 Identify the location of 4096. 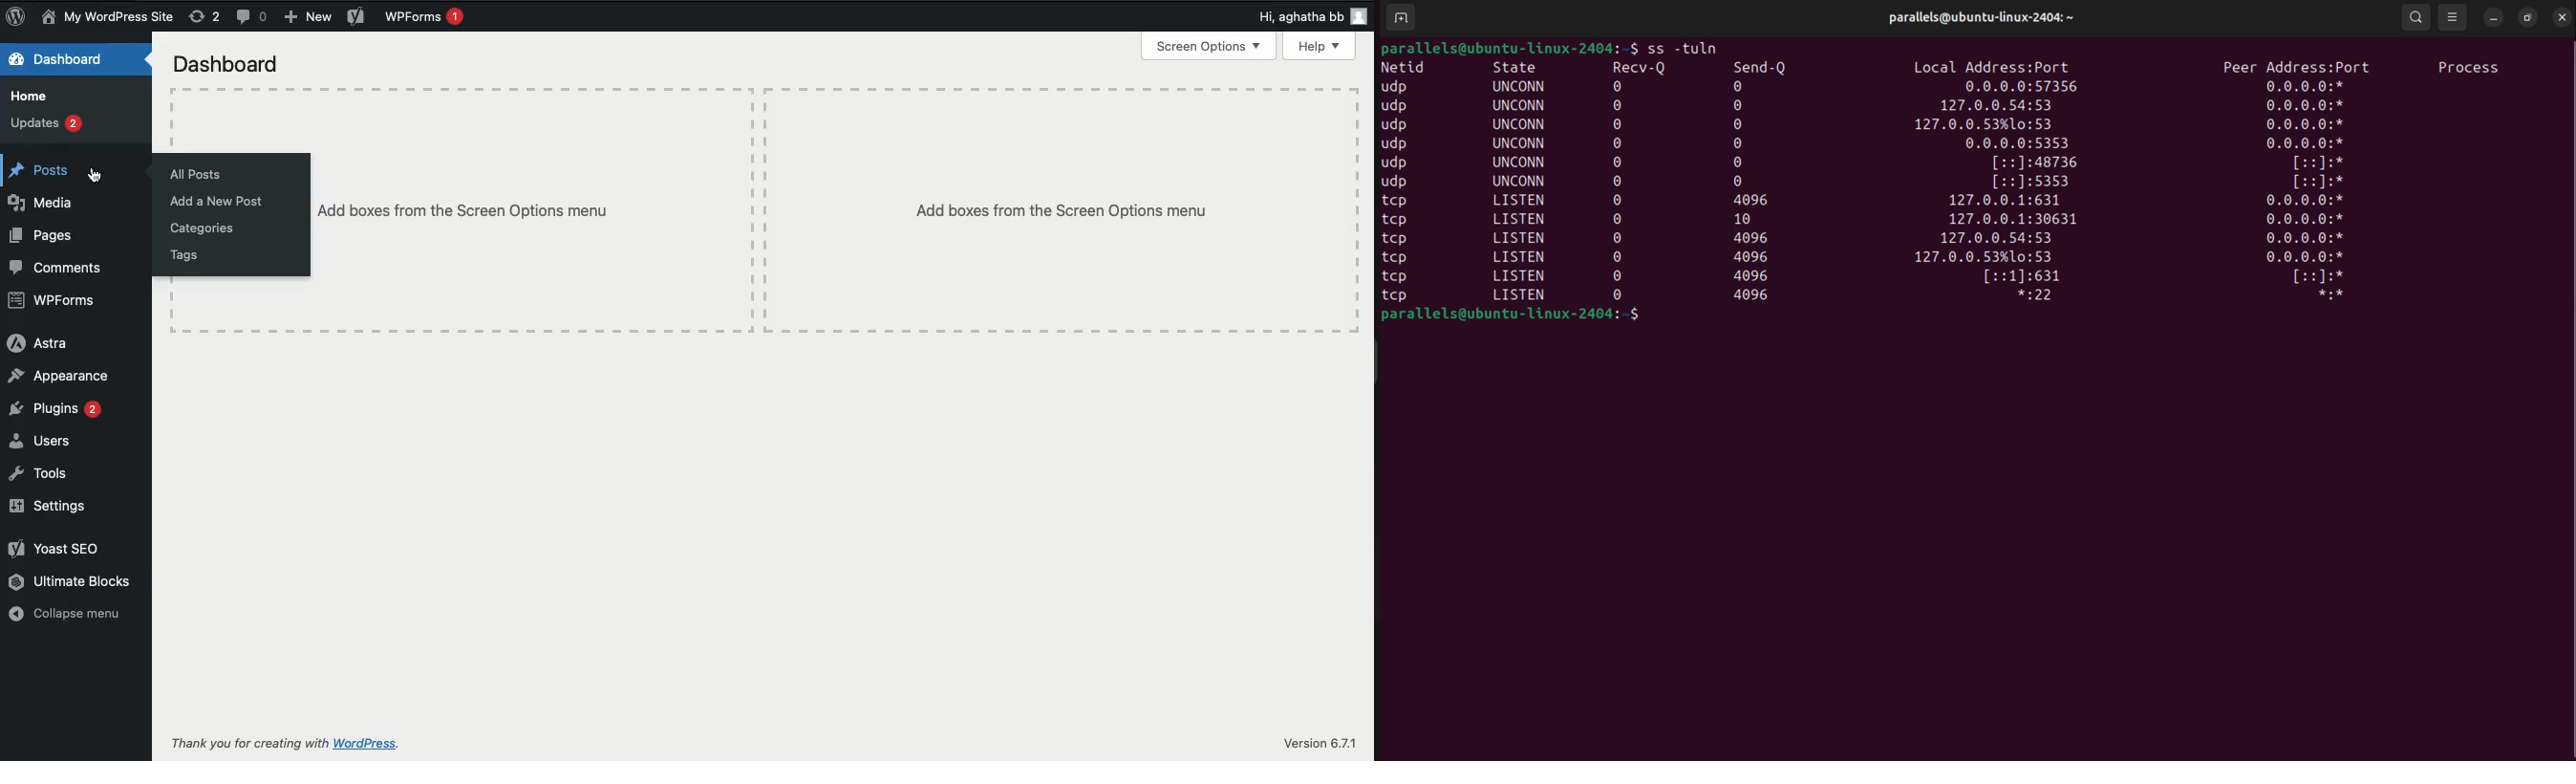
(1756, 258).